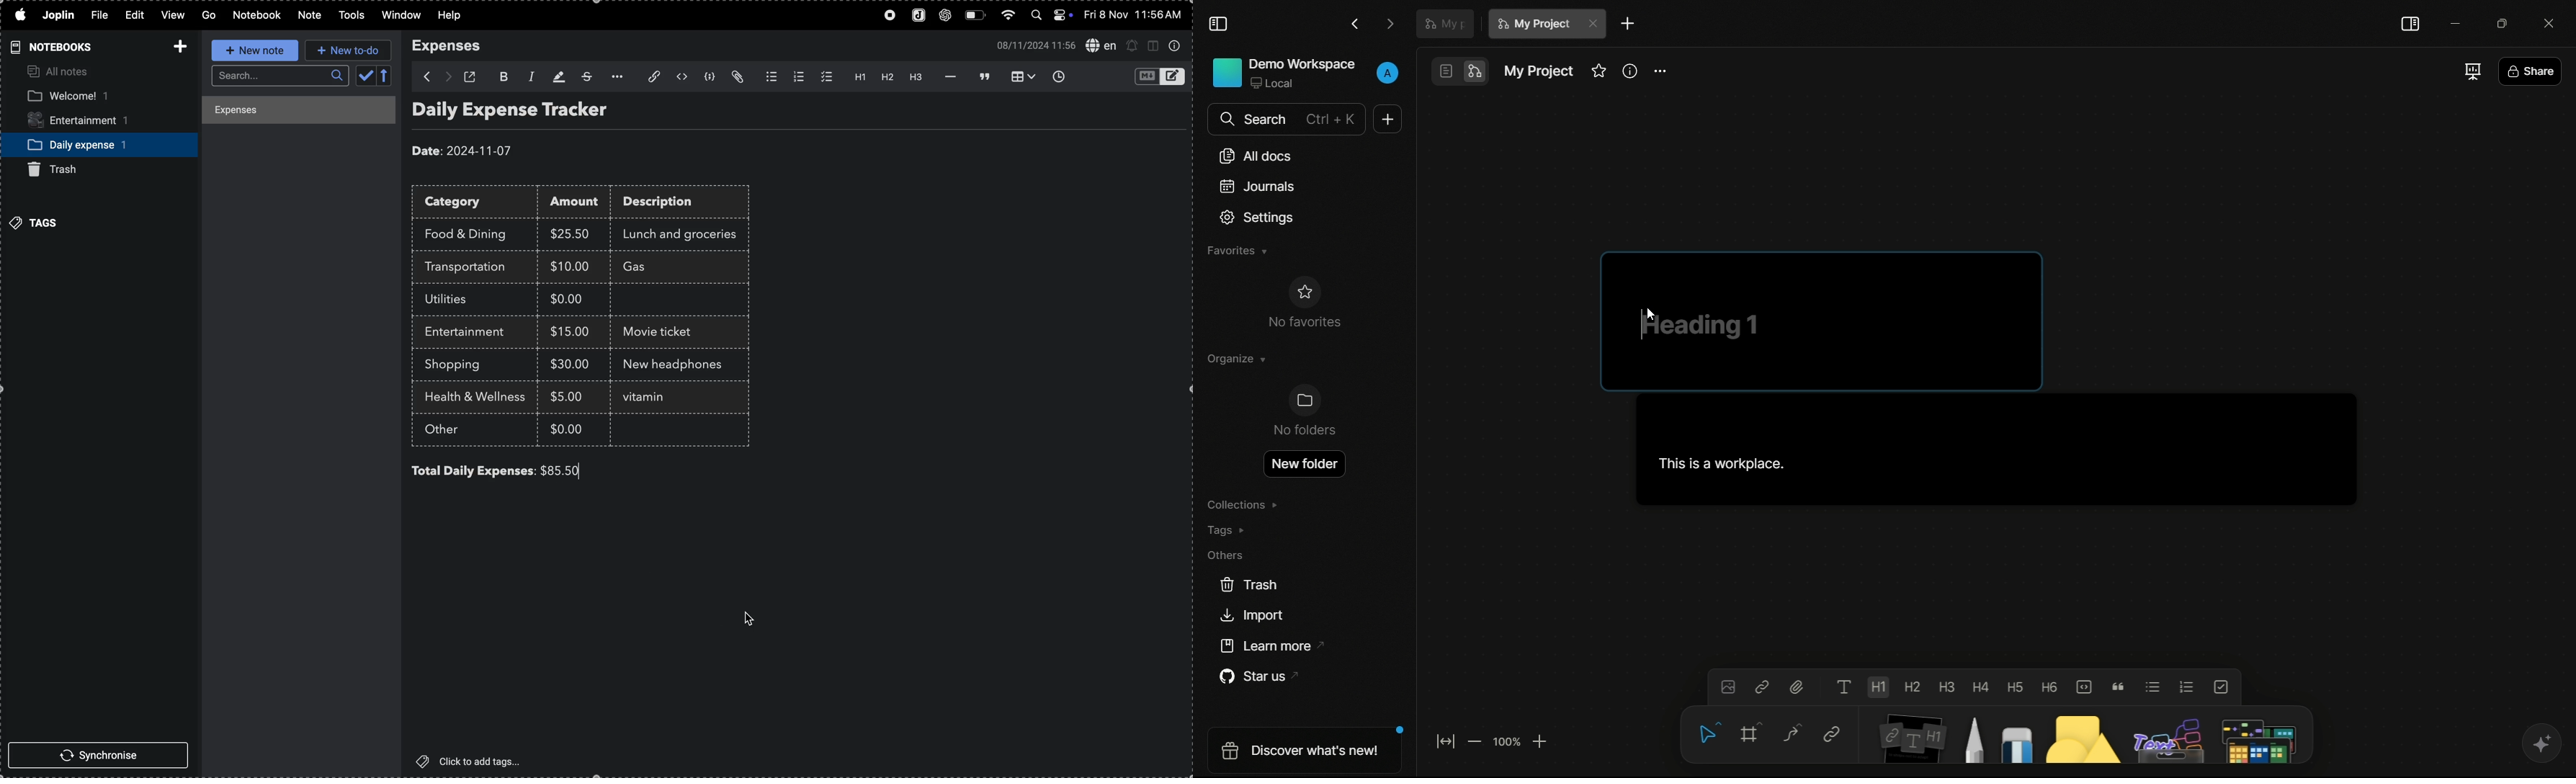 The height and width of the screenshot is (784, 2576). Describe the element at coordinates (447, 77) in the screenshot. I see `forward` at that location.